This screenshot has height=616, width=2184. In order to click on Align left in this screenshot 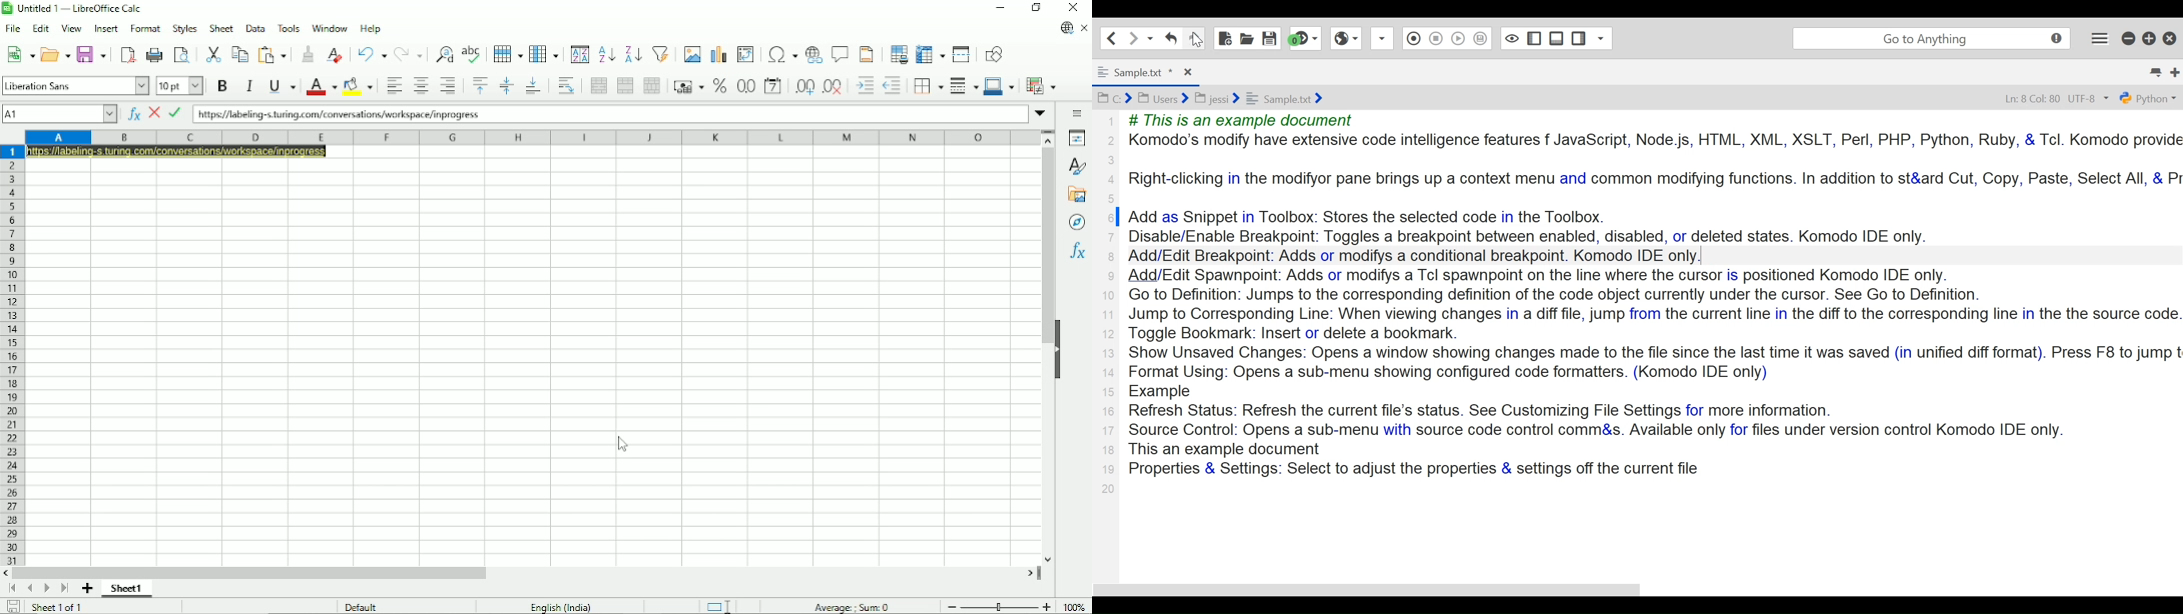, I will do `click(392, 86)`.